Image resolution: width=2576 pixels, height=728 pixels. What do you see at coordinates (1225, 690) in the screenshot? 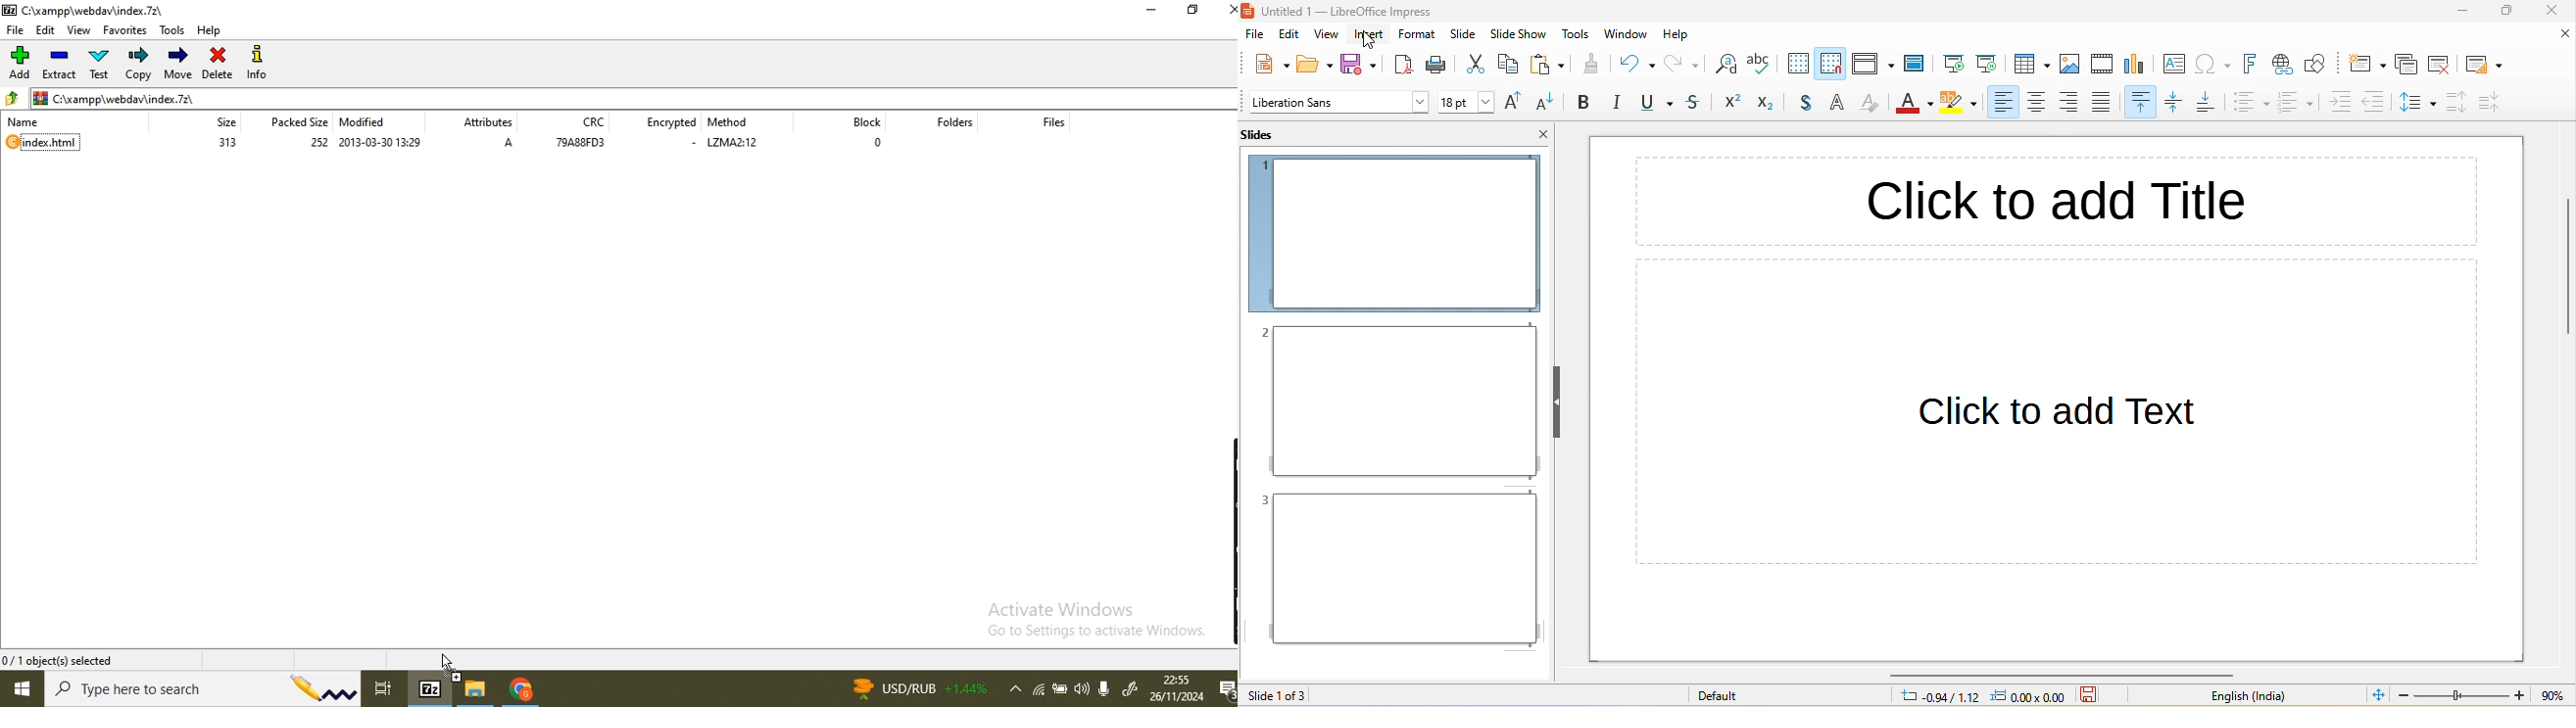
I see `notifications` at bounding box center [1225, 690].